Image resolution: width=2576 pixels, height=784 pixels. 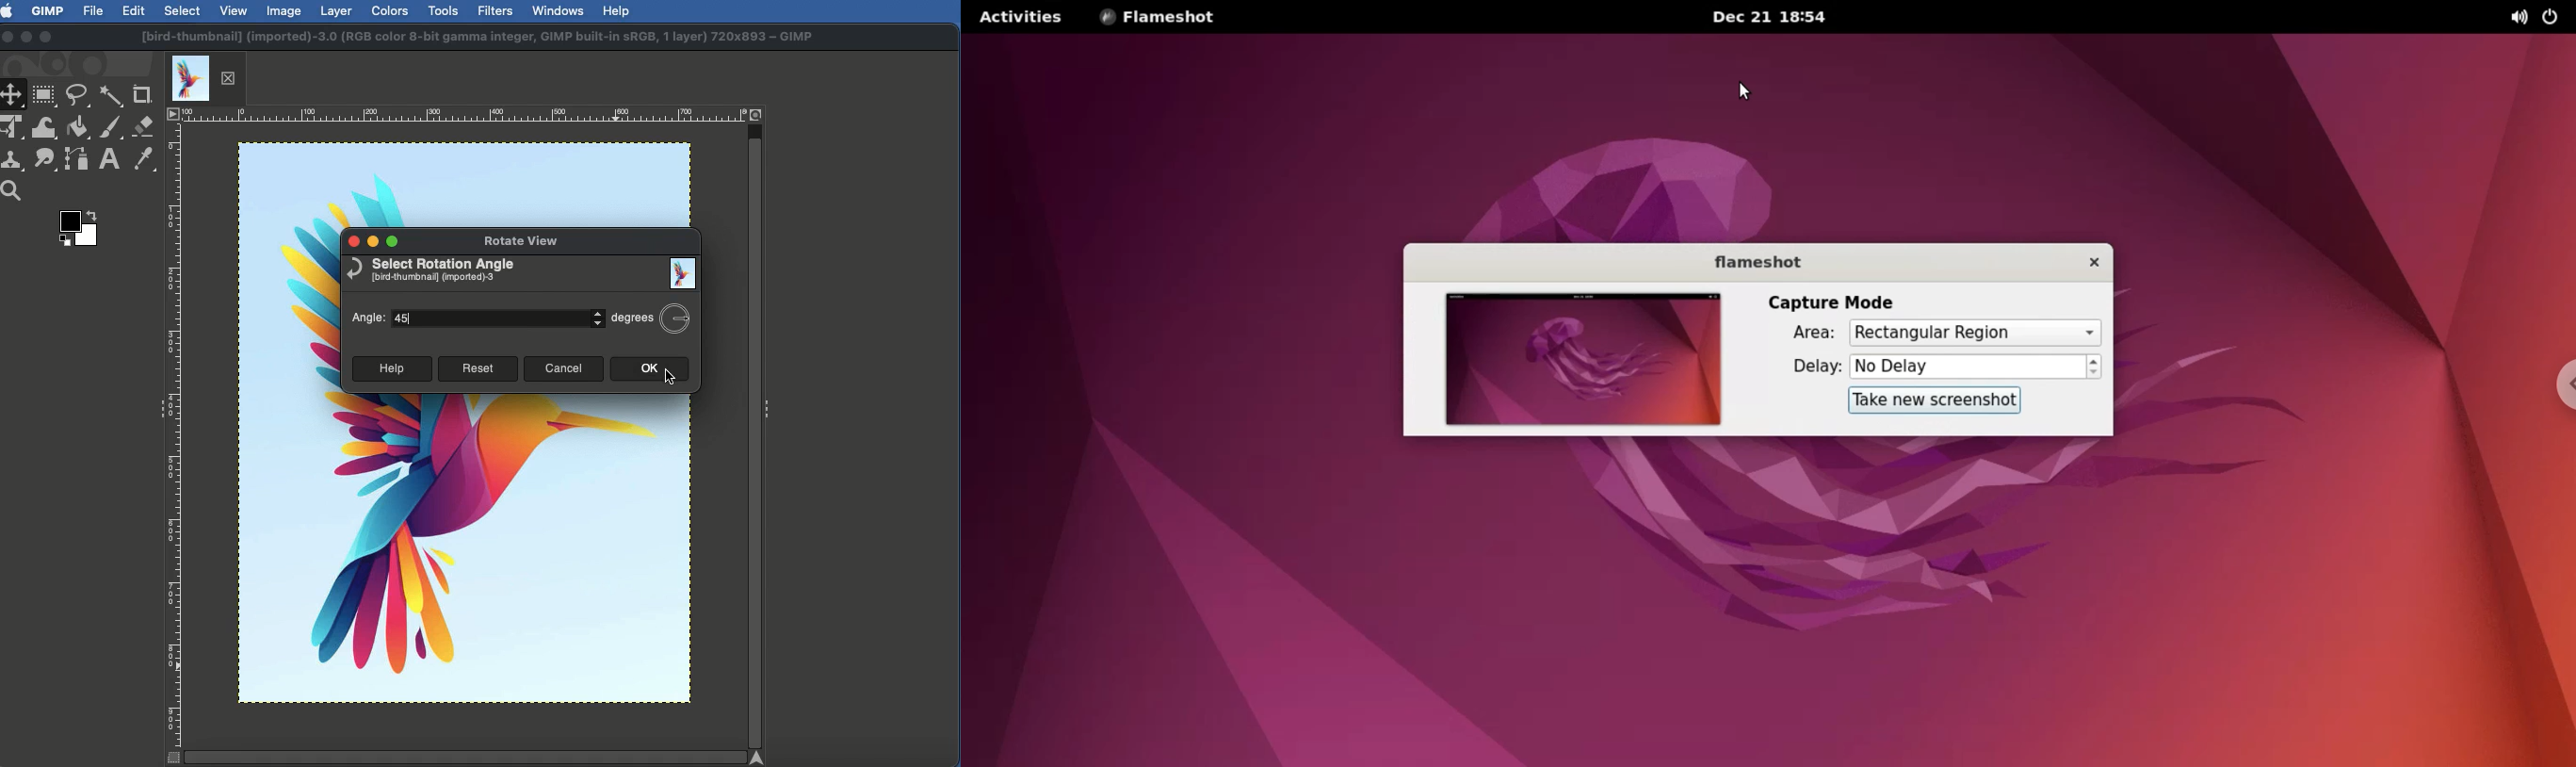 I want to click on Eraser, so click(x=144, y=127).